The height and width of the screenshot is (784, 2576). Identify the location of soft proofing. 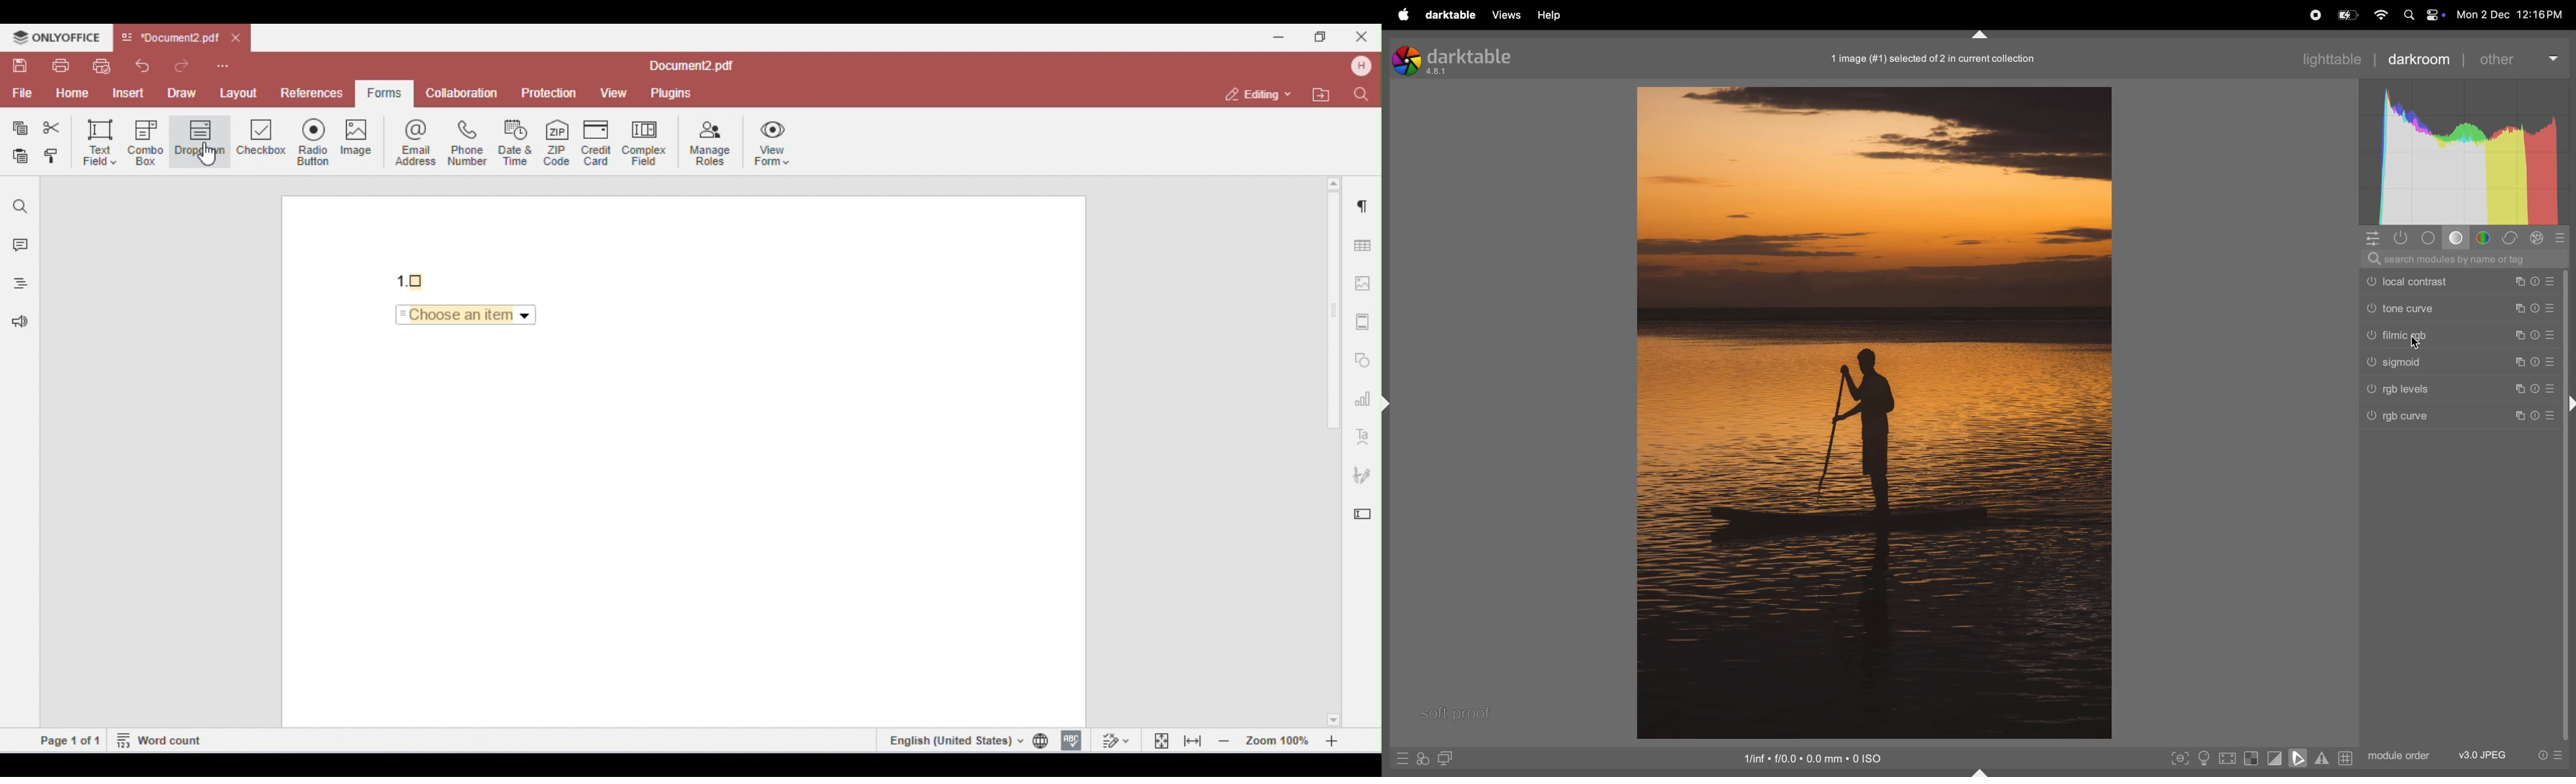
(2301, 757).